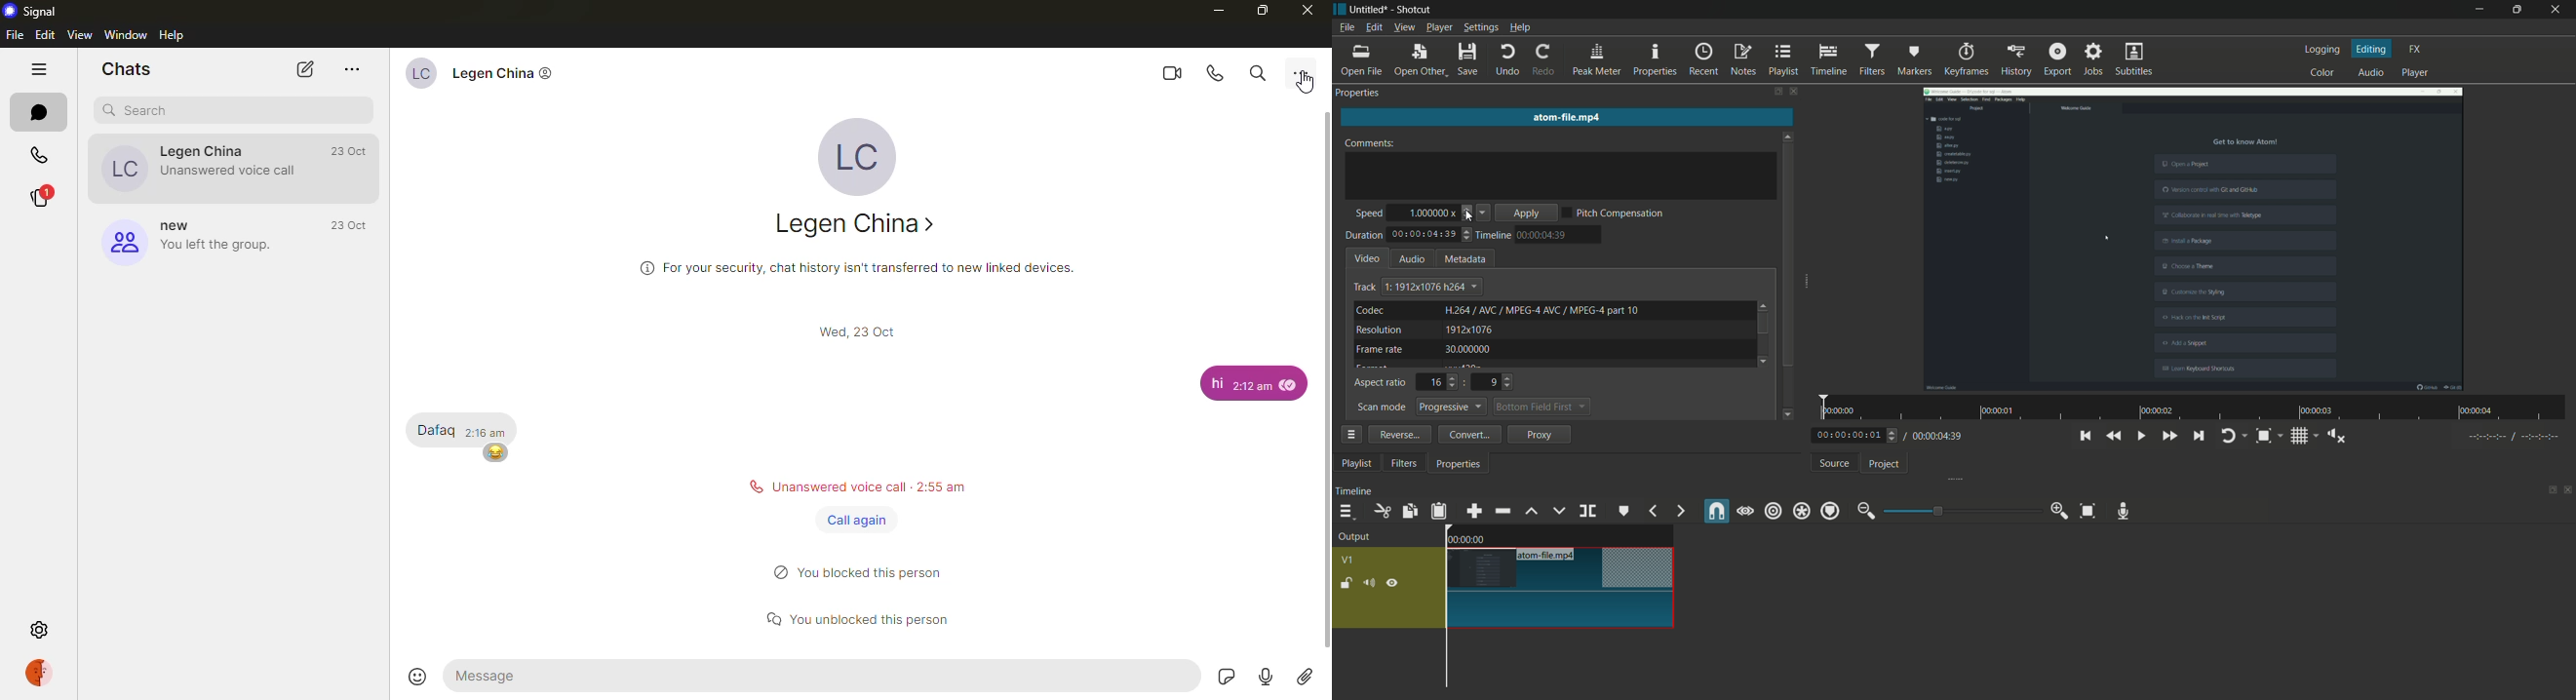 The image size is (2576, 700). What do you see at coordinates (1964, 510) in the screenshot?
I see `adjustment bar` at bounding box center [1964, 510].